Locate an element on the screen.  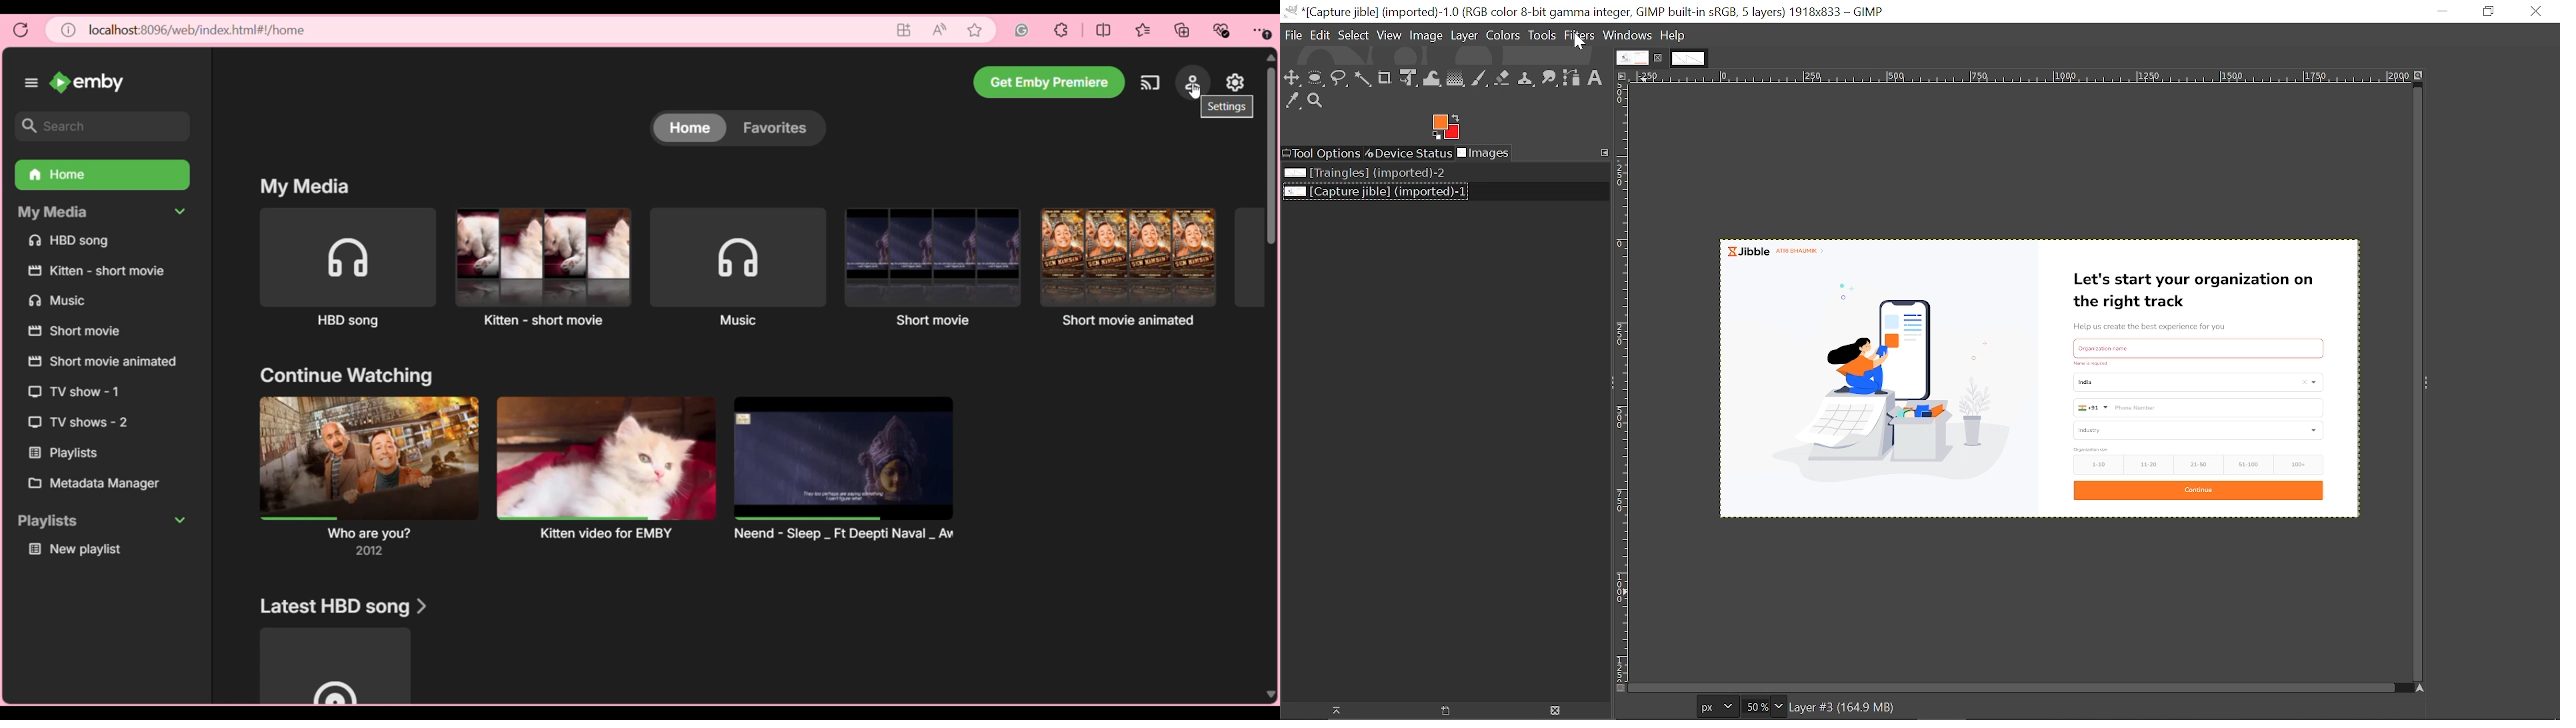
Fuzzy select tool is located at coordinates (1362, 79).